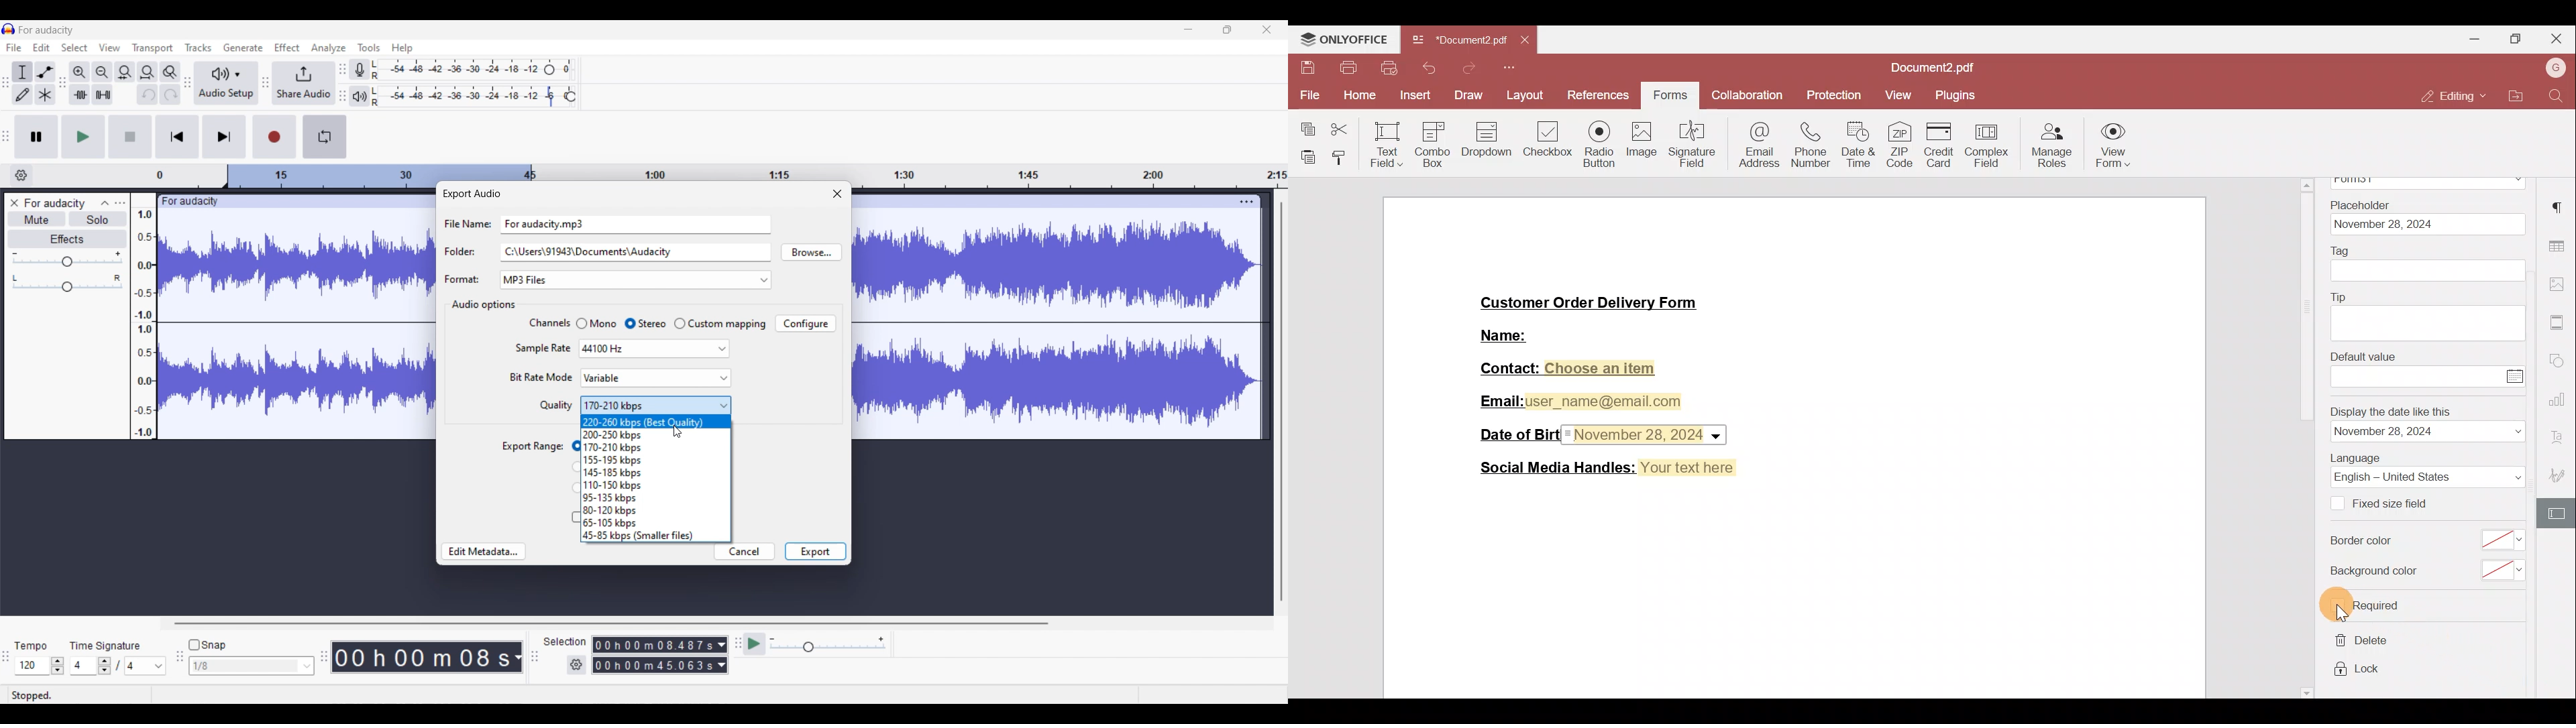 This screenshot has width=2576, height=728. I want to click on Tempo options, so click(31, 665).